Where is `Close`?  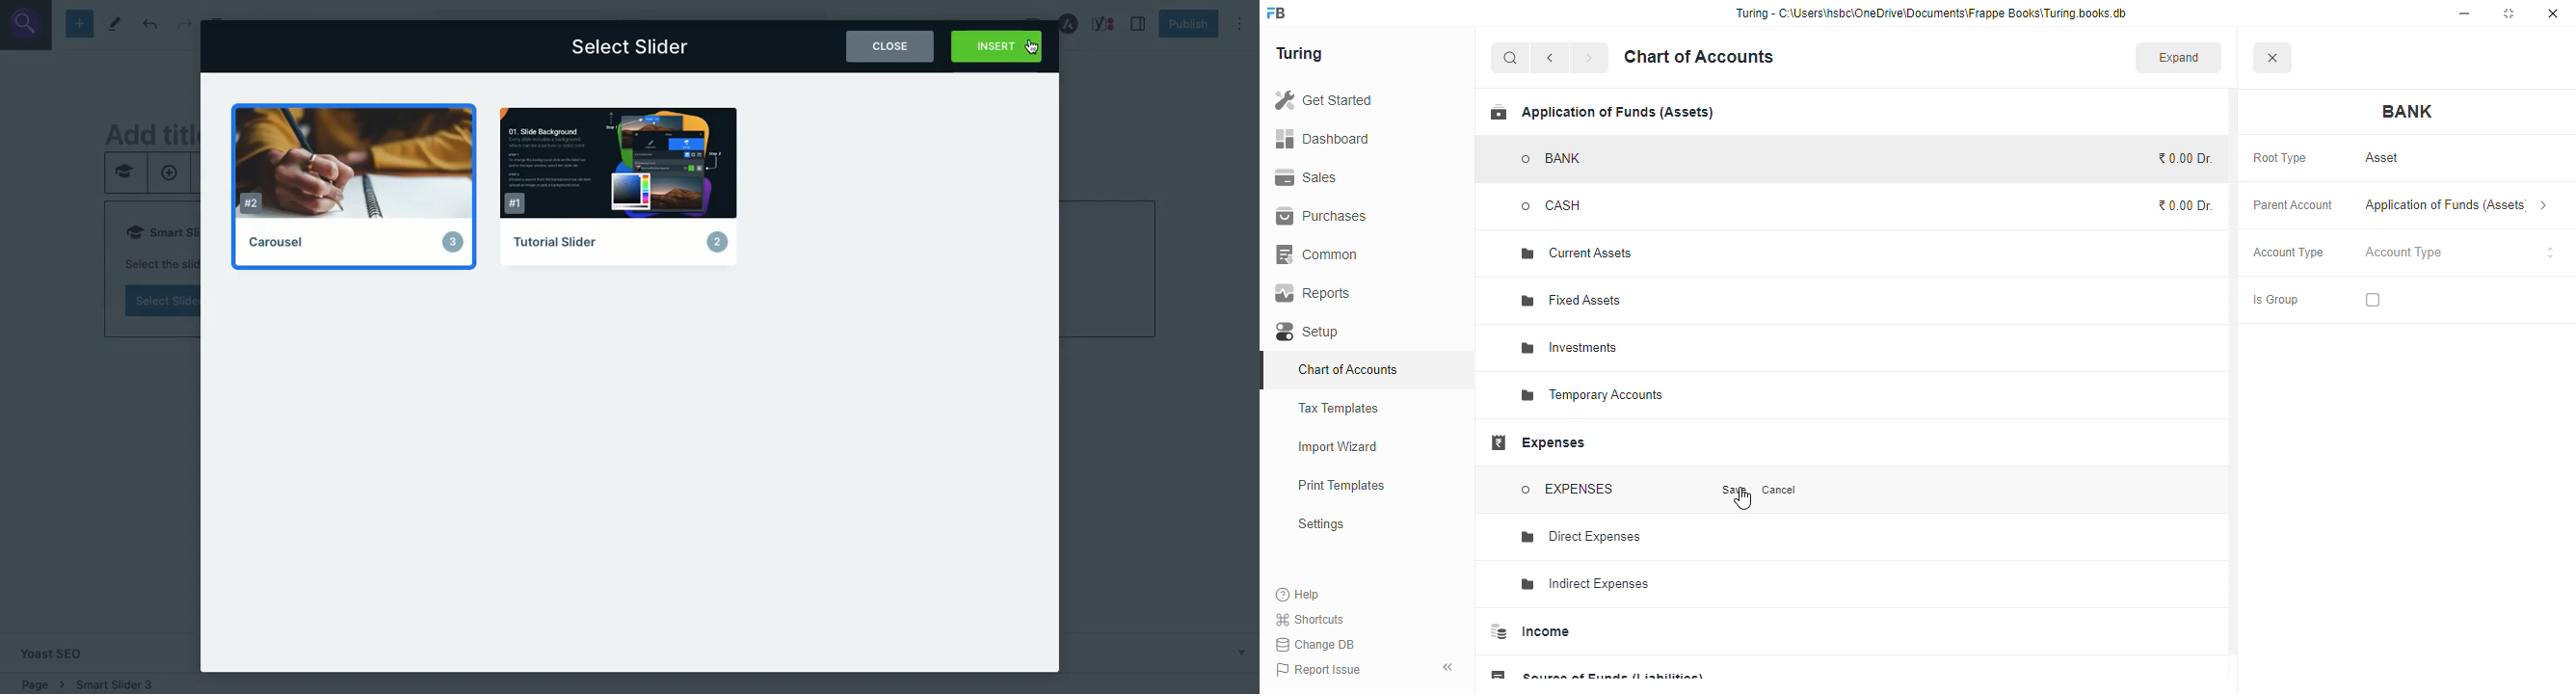 Close is located at coordinates (890, 47).